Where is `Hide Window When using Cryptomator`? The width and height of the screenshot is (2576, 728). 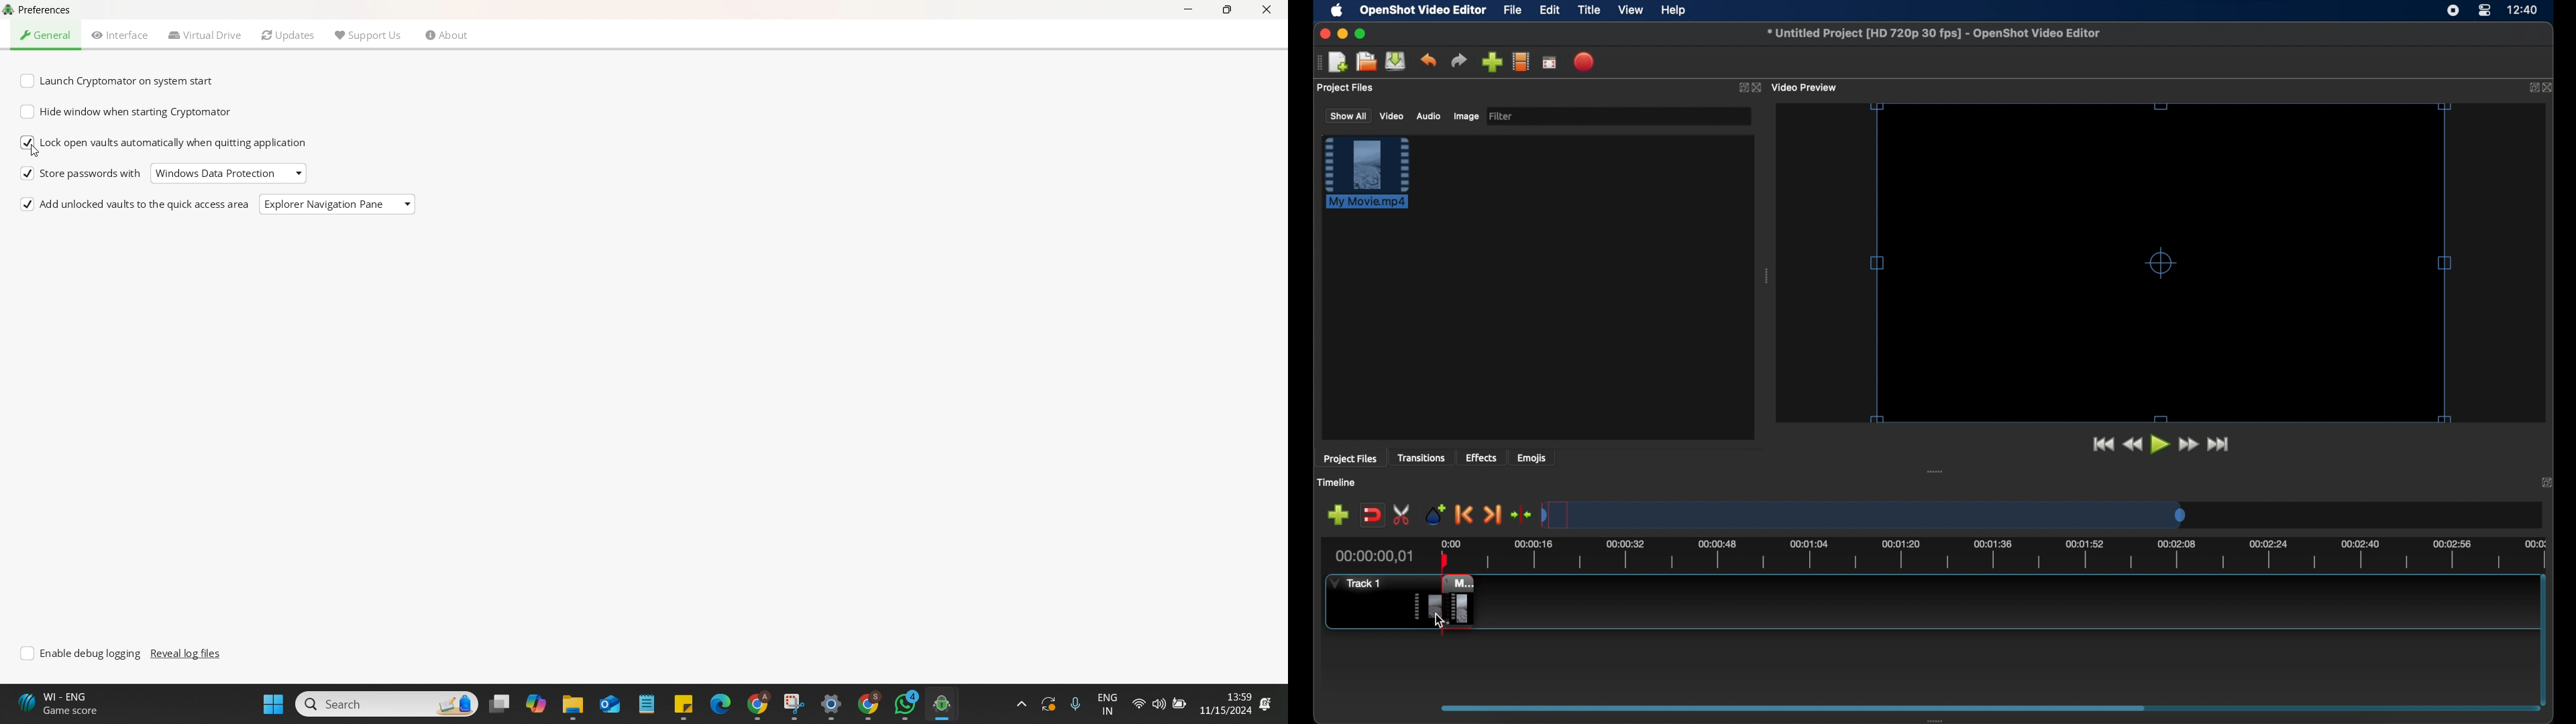 Hide Window When using Cryptomator is located at coordinates (126, 112).